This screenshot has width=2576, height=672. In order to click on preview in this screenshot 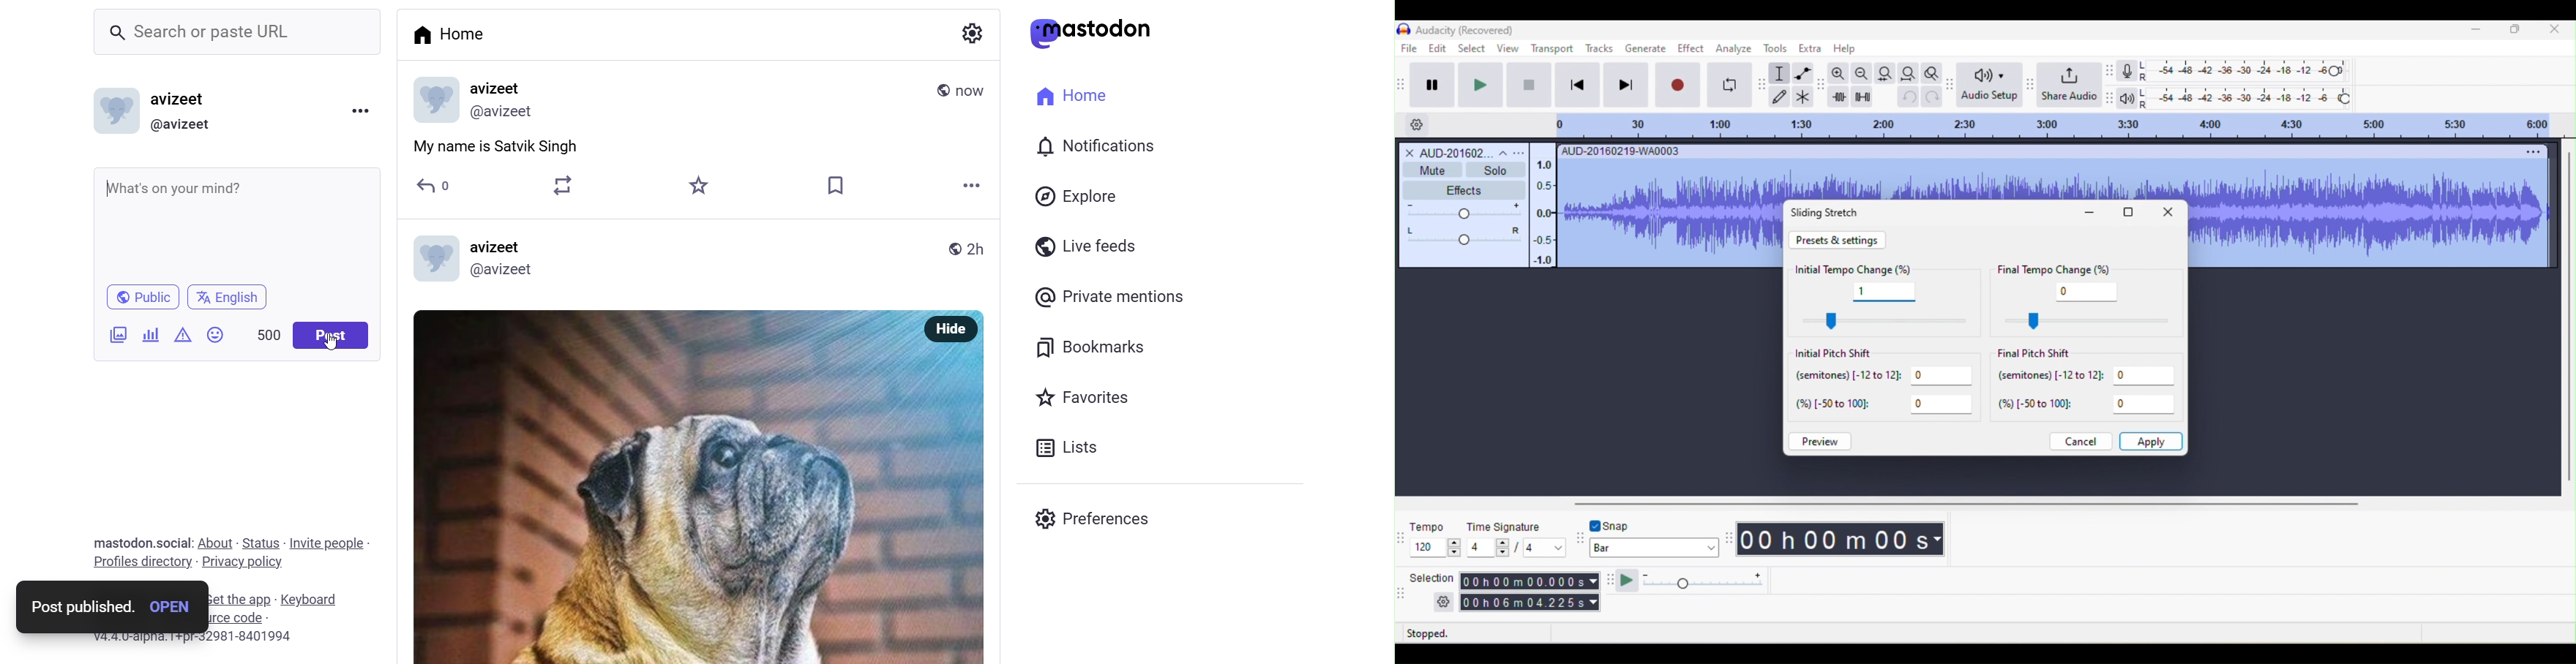, I will do `click(1822, 443)`.